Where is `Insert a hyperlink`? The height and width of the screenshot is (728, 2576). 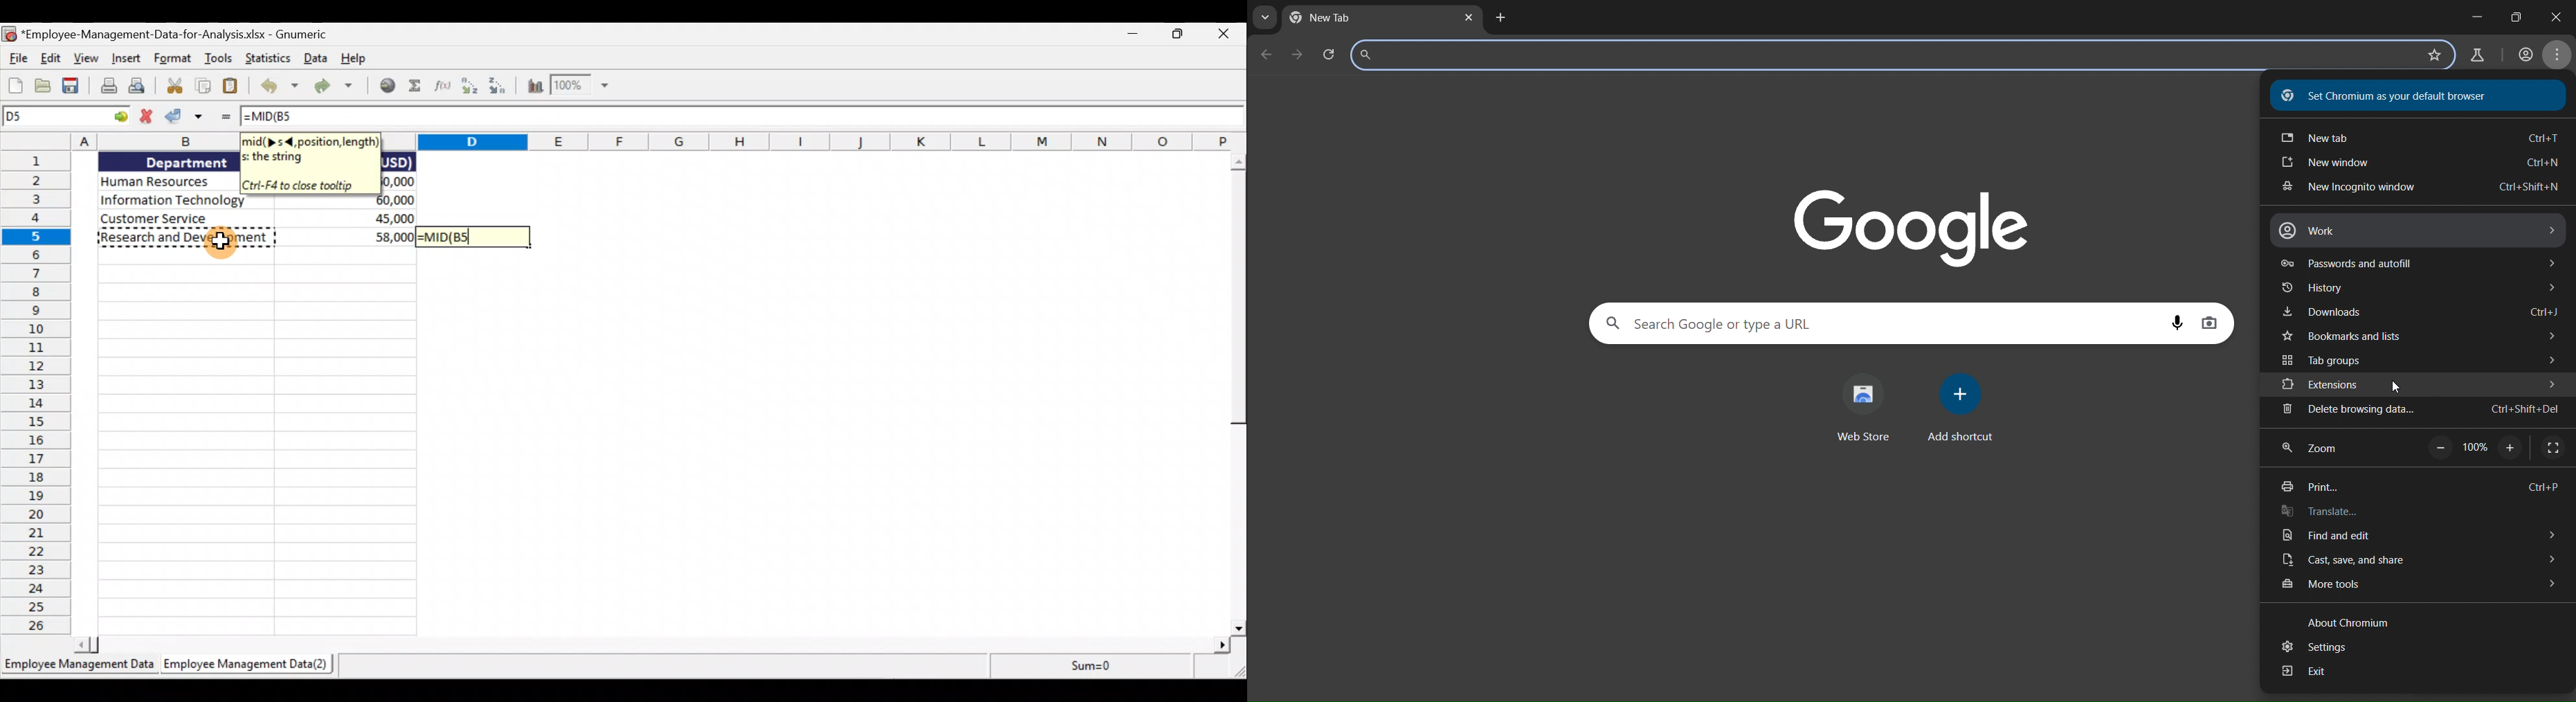 Insert a hyperlink is located at coordinates (387, 88).